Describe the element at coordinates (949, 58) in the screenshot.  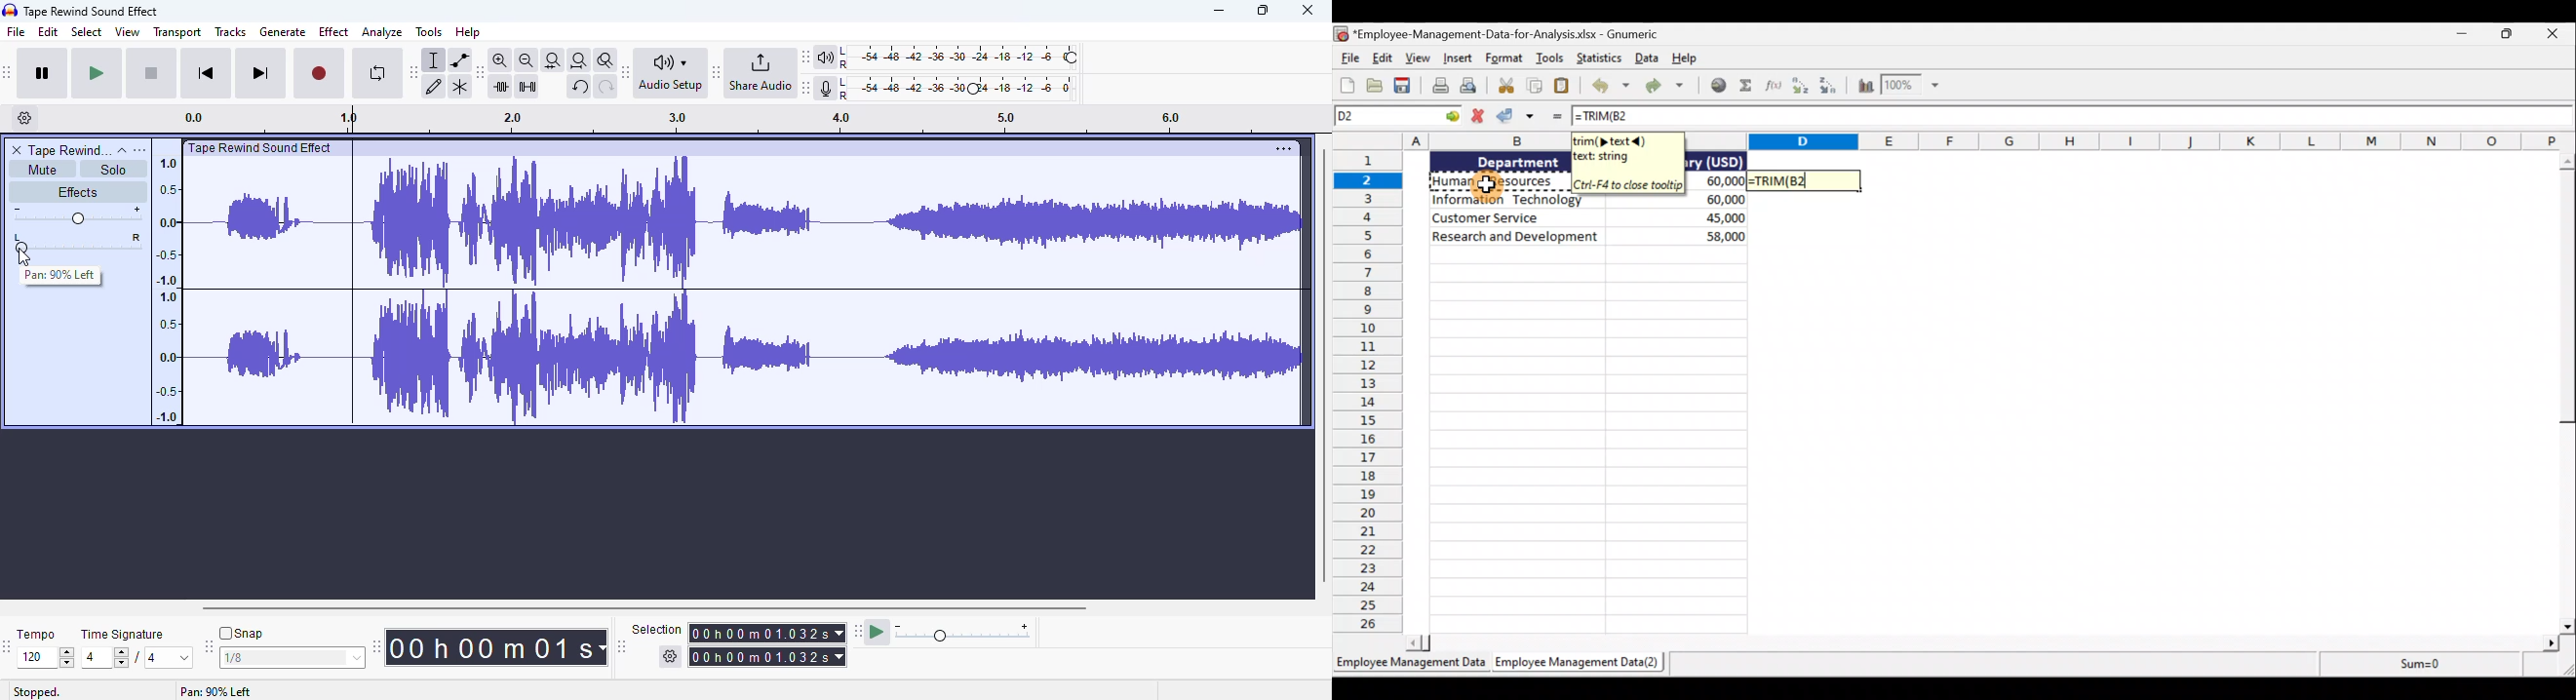
I see `playback meter` at that location.